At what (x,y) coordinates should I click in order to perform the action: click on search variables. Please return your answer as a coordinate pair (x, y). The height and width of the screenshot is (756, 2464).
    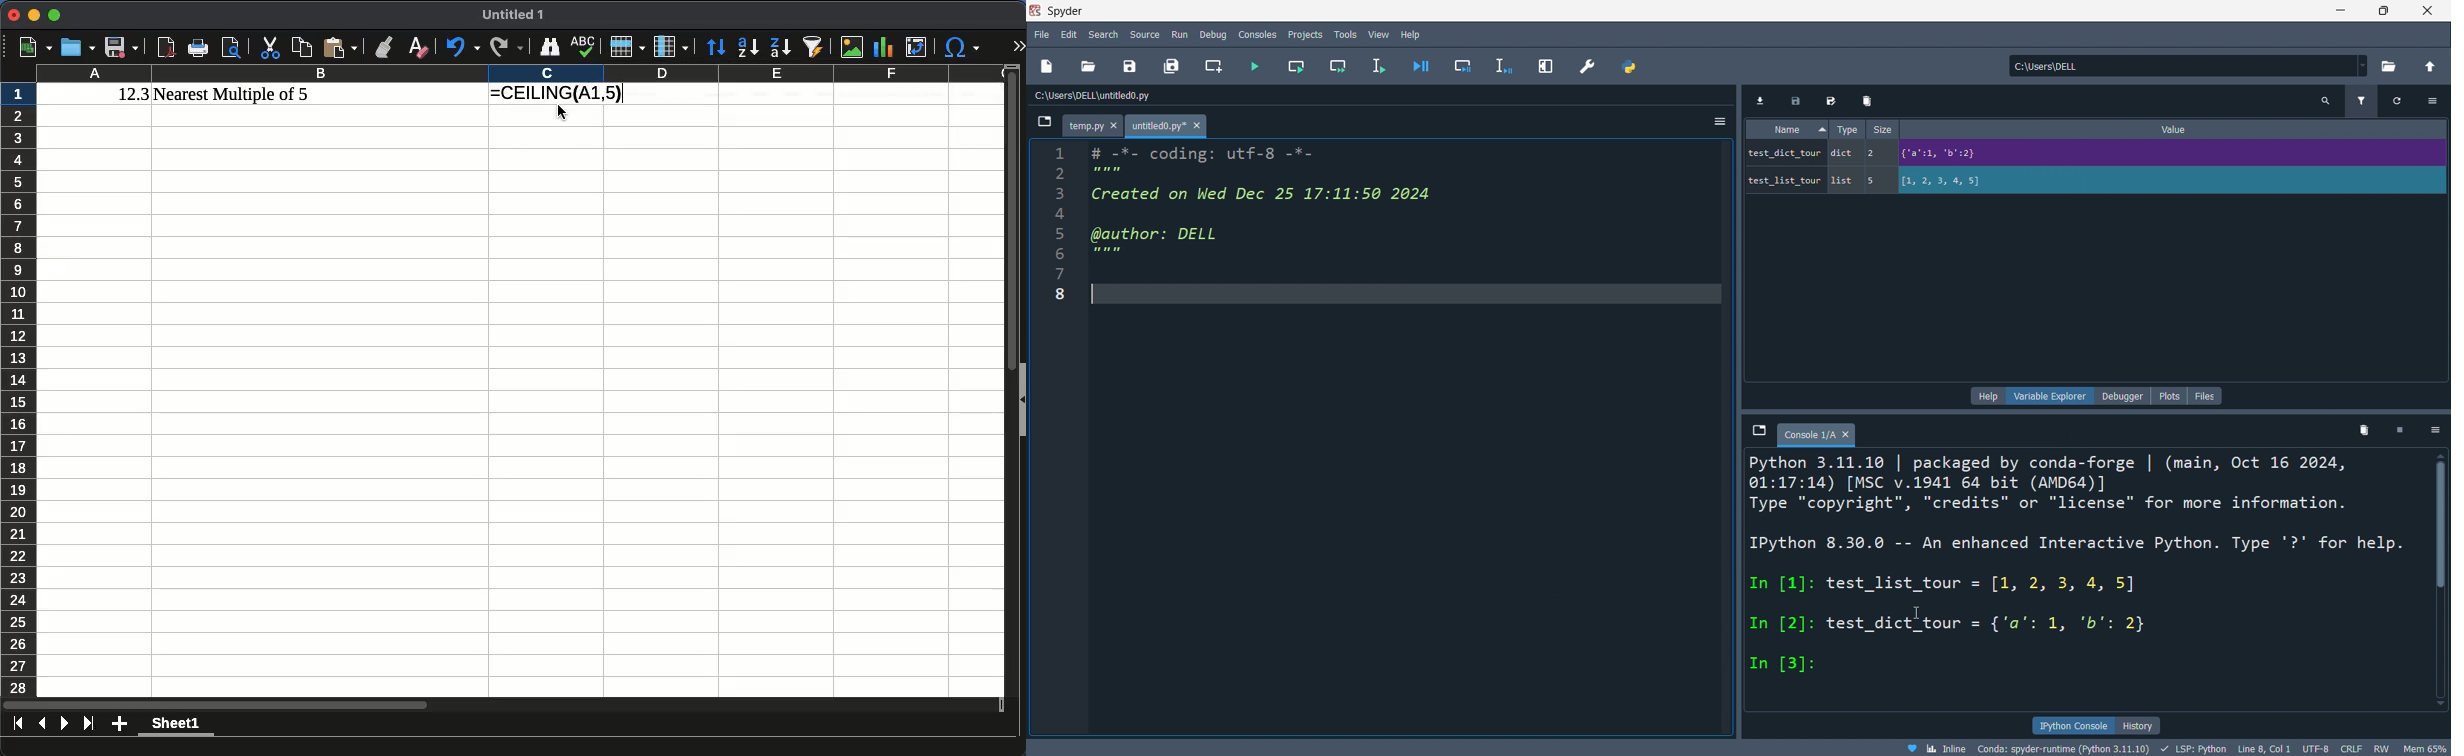
    Looking at the image, I should click on (2329, 104).